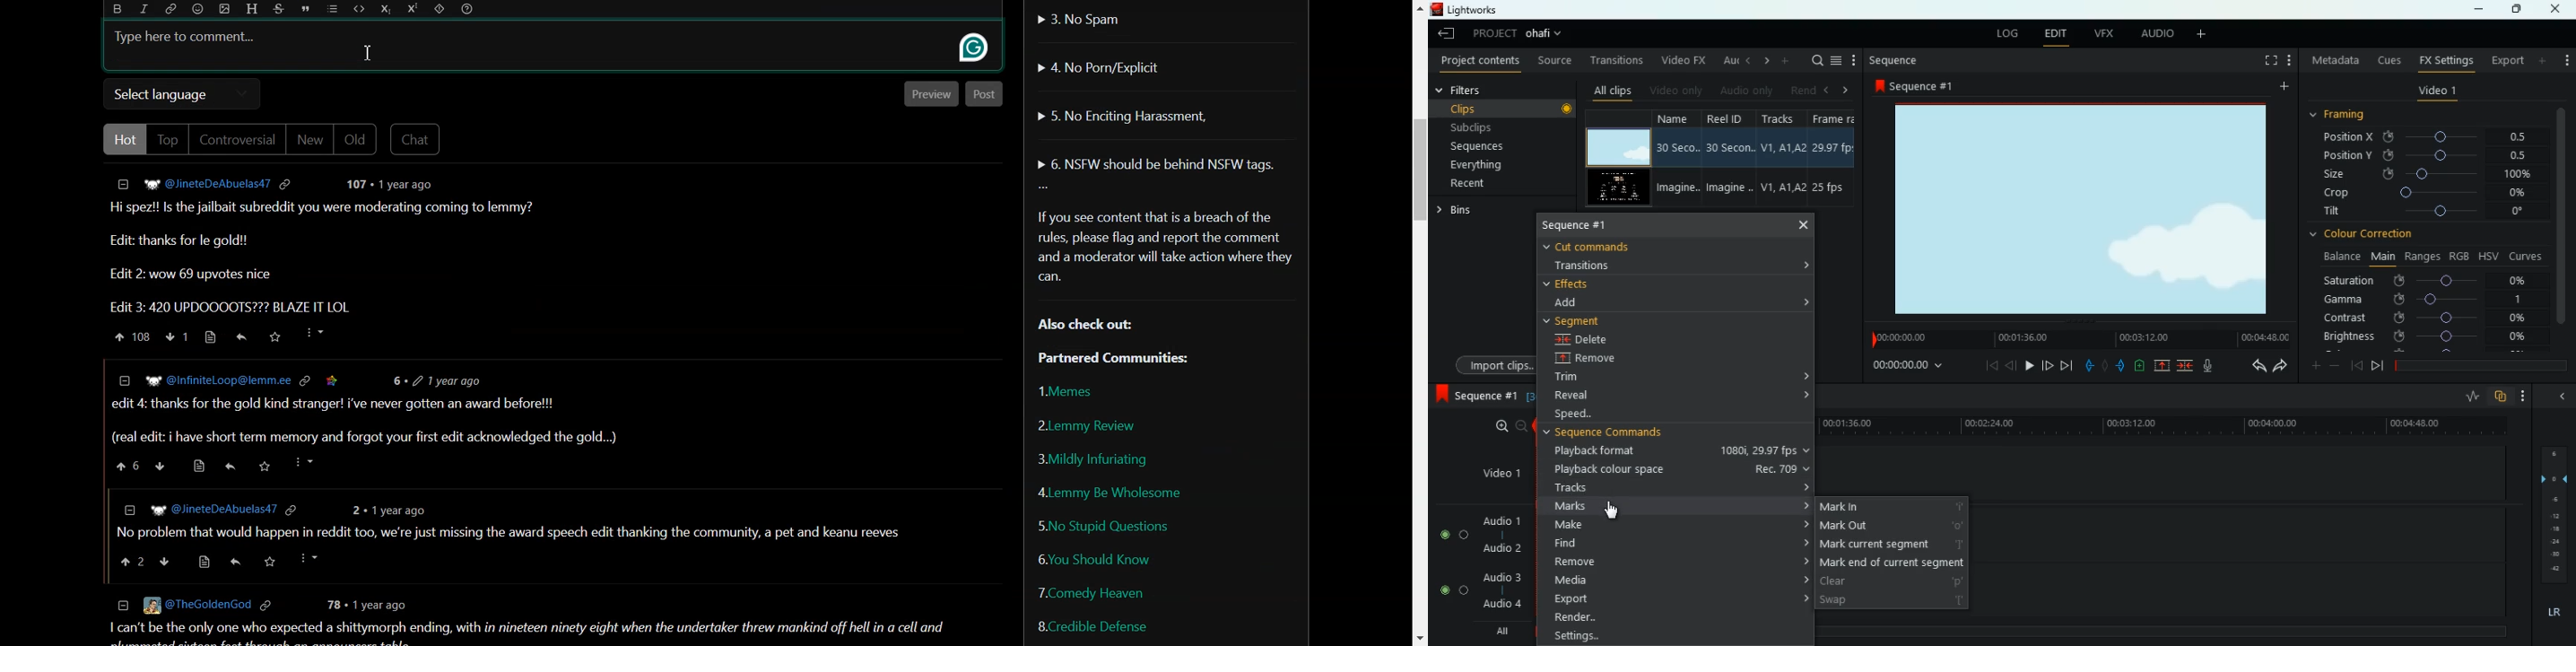  Describe the element at coordinates (2077, 337) in the screenshot. I see `timeline` at that location.